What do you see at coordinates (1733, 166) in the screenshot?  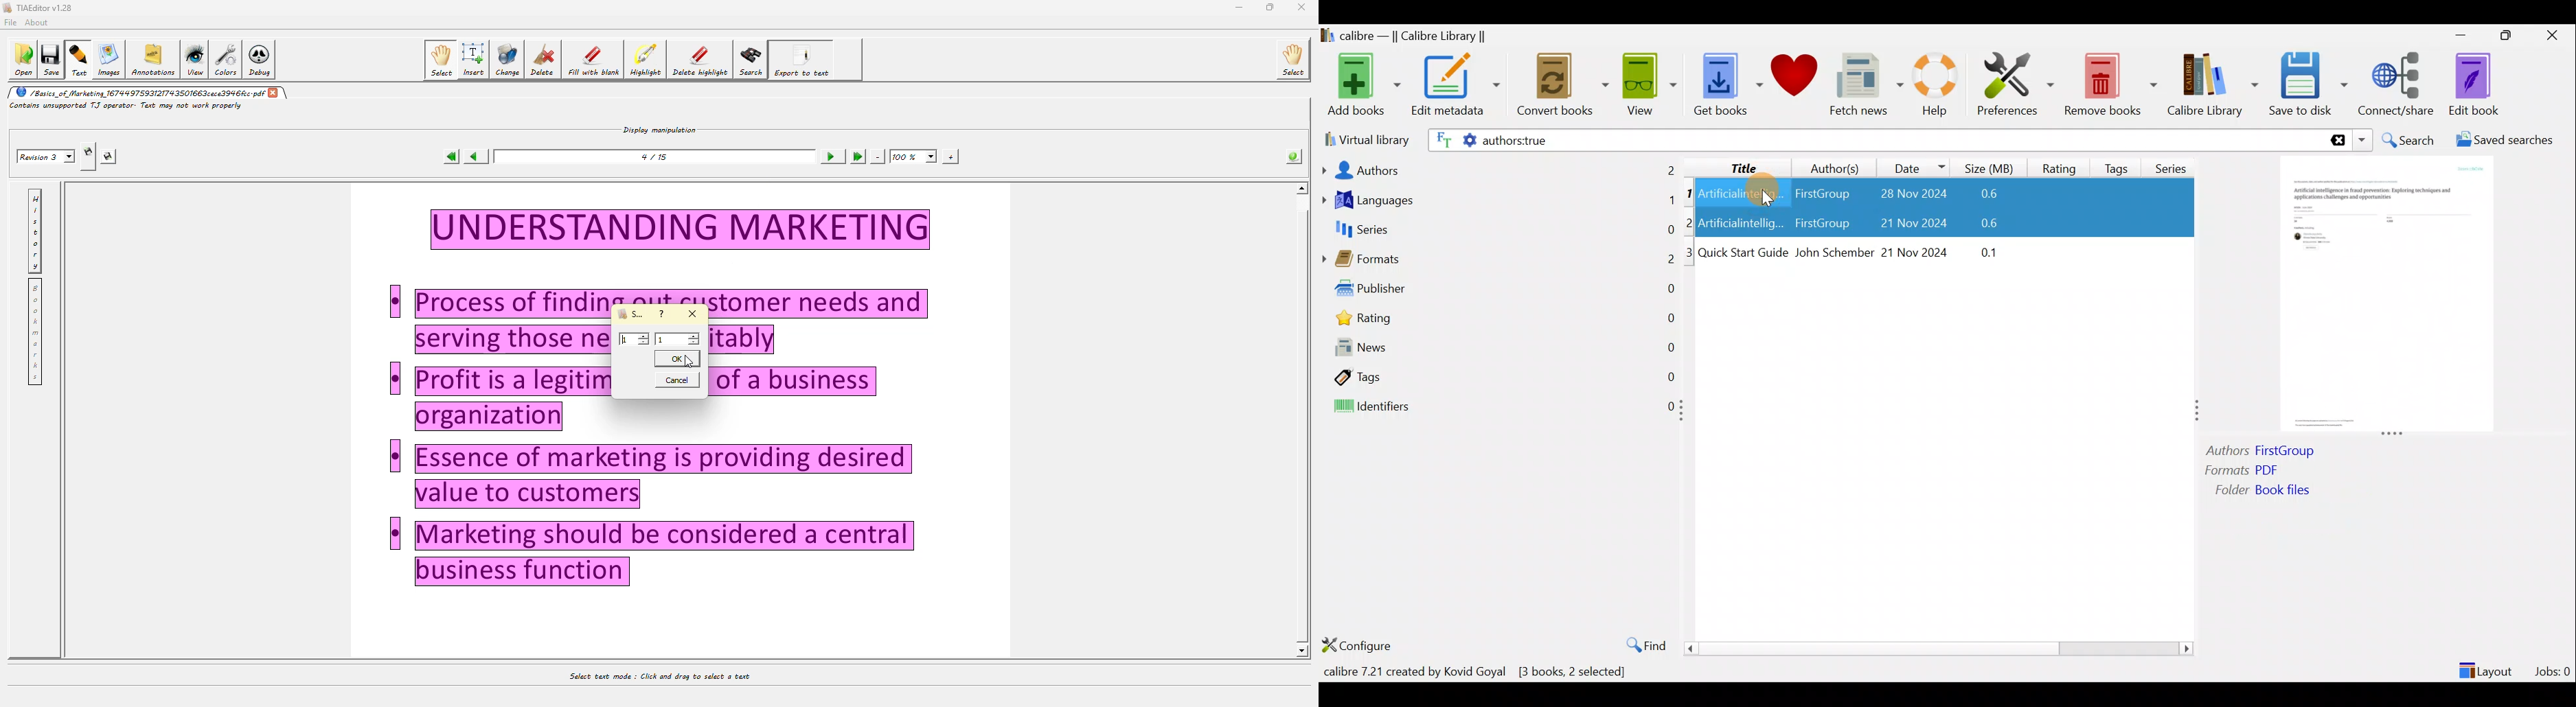 I see `Title` at bounding box center [1733, 166].